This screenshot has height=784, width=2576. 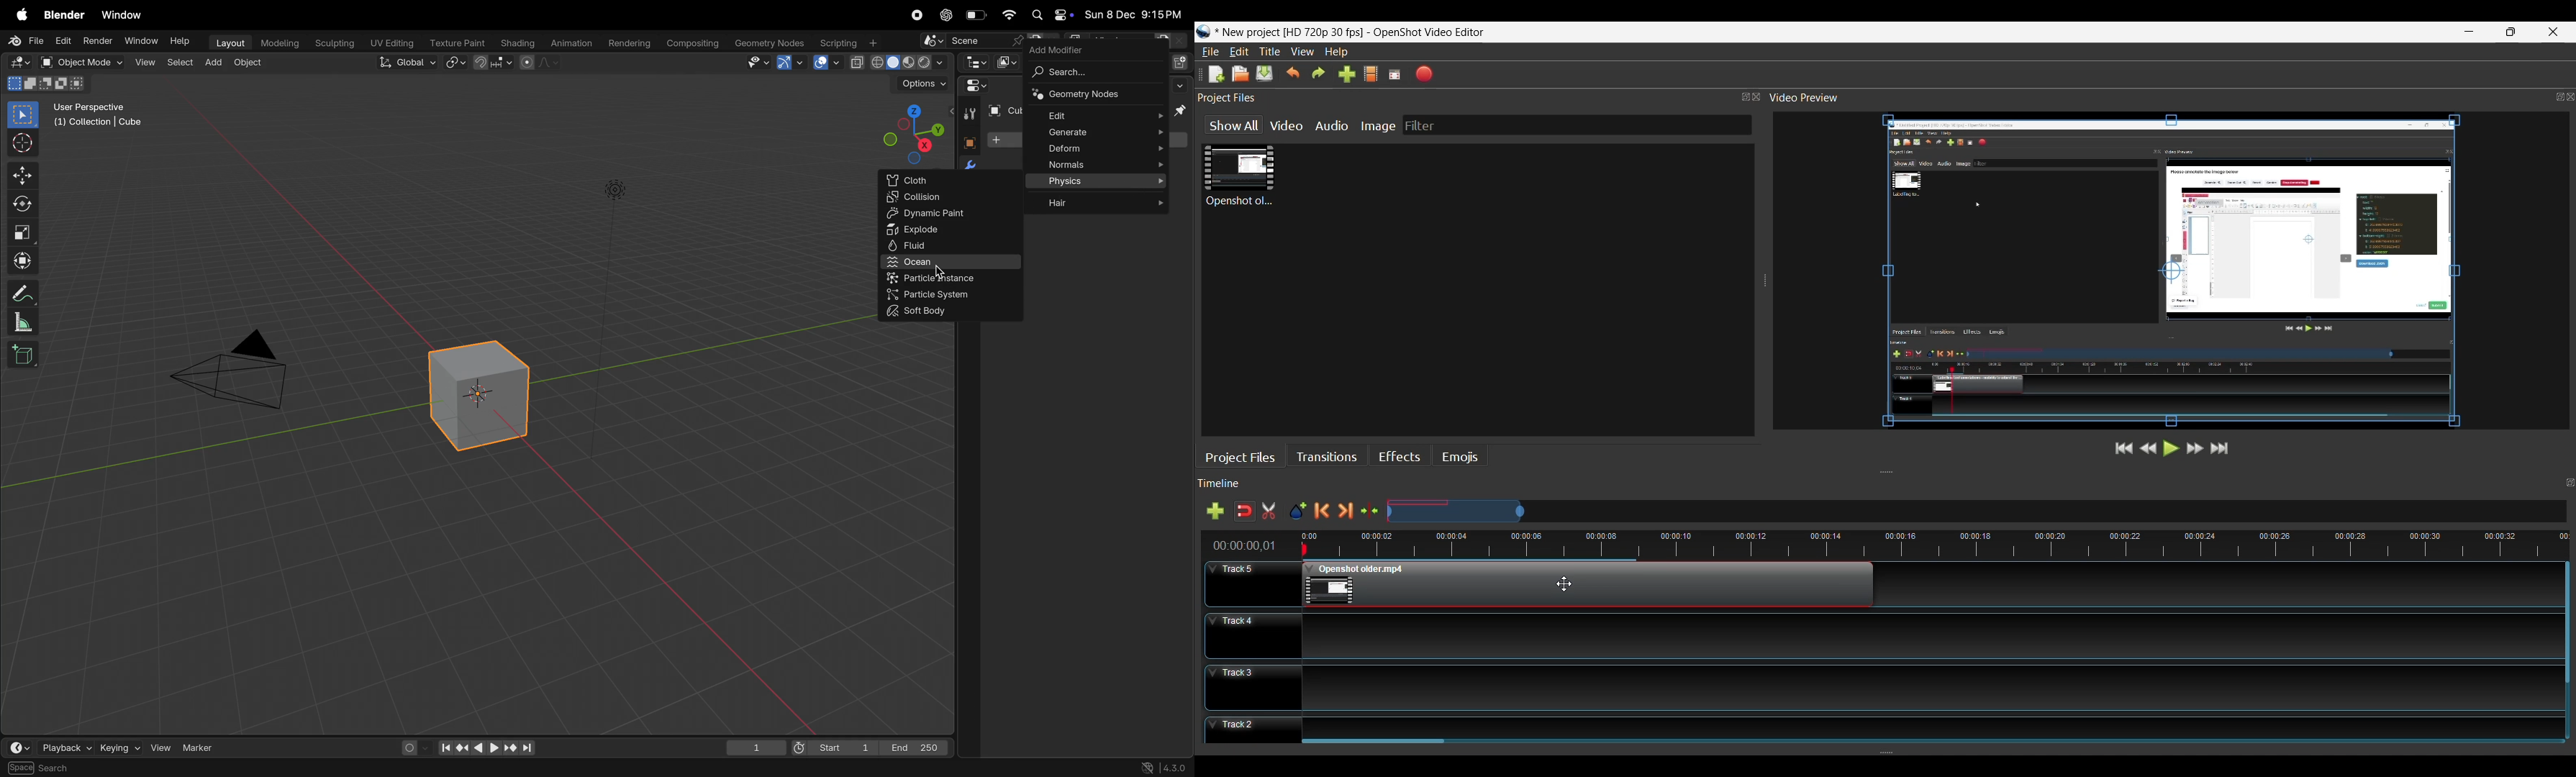 What do you see at coordinates (1241, 74) in the screenshot?
I see `Open File` at bounding box center [1241, 74].